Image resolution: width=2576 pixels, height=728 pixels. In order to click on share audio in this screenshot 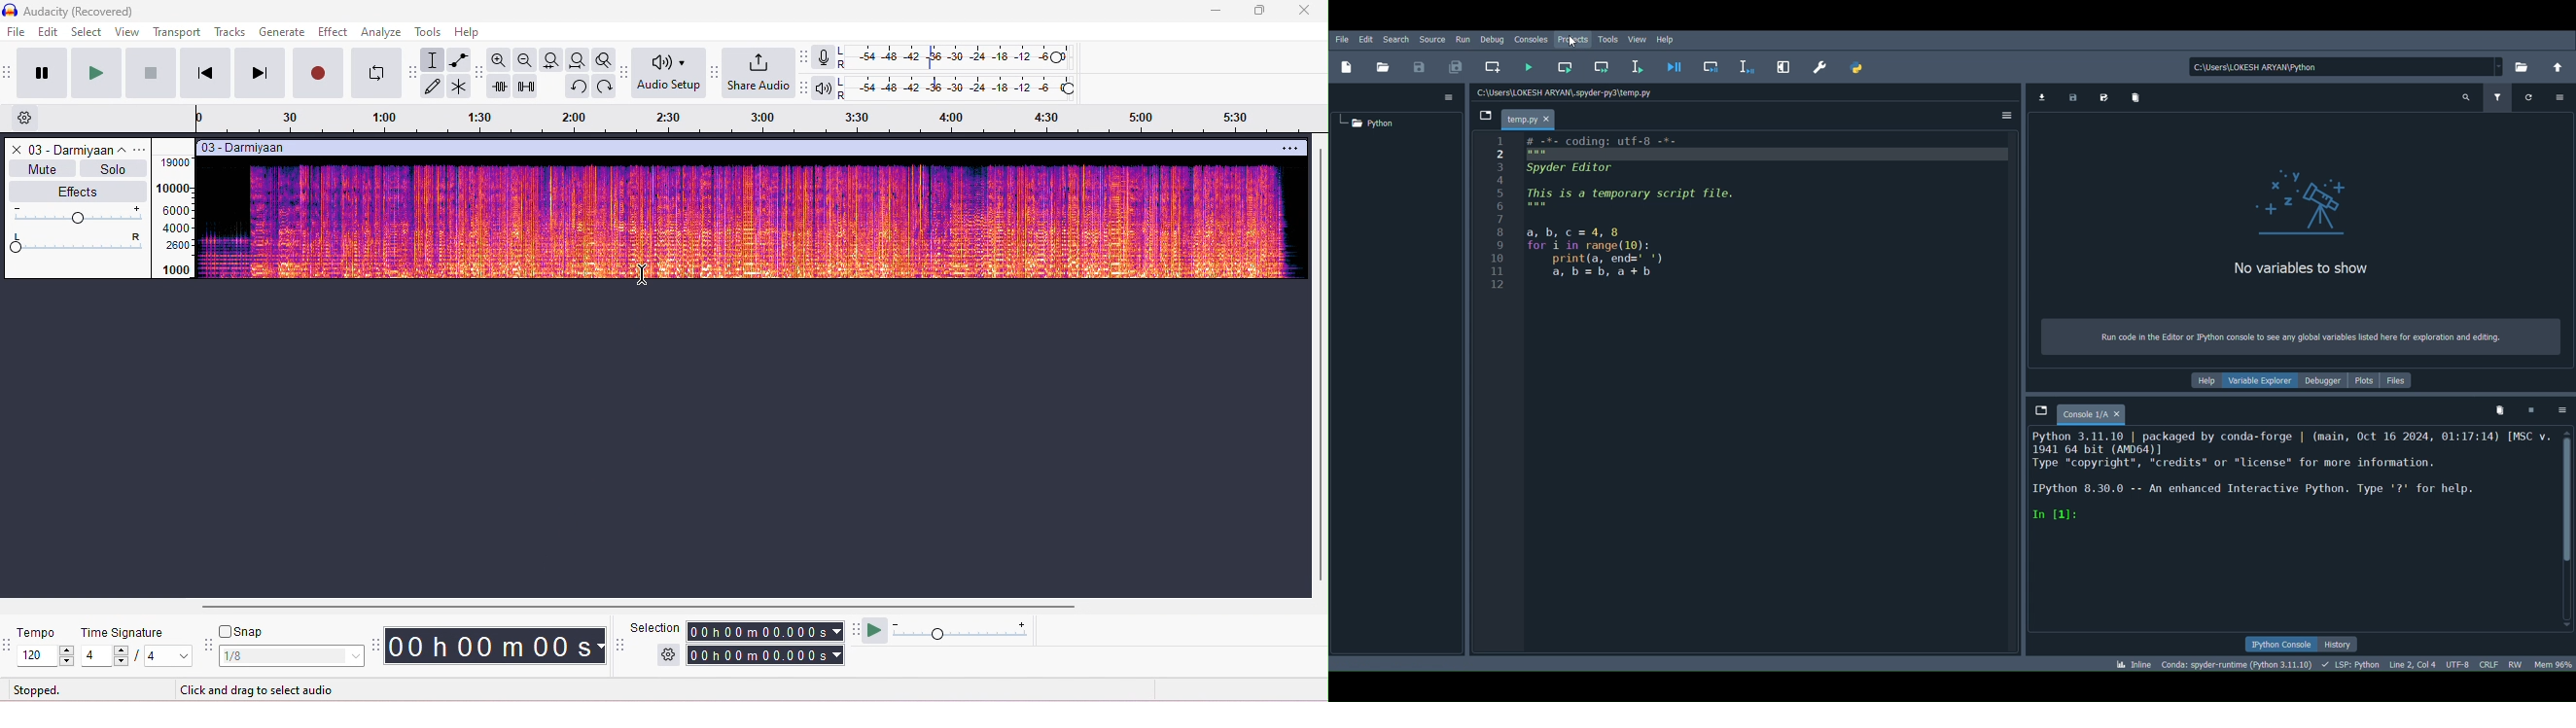, I will do `click(760, 74)`.